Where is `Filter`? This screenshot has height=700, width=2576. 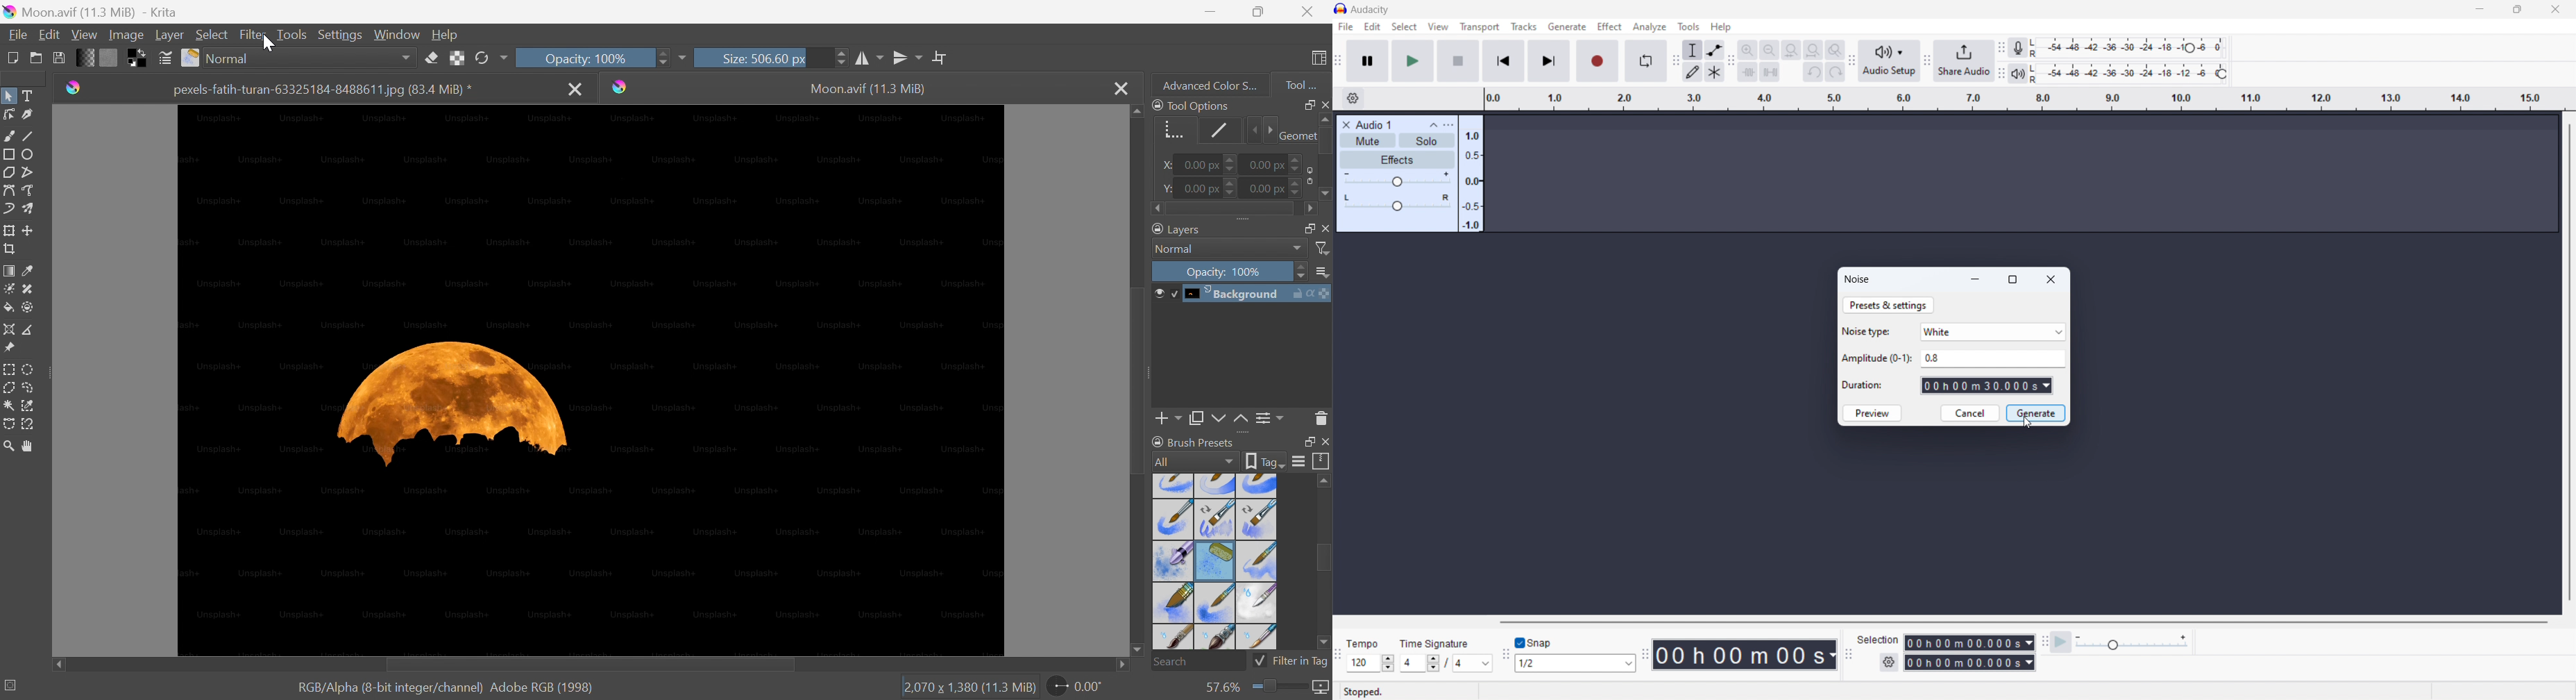 Filter is located at coordinates (254, 35).